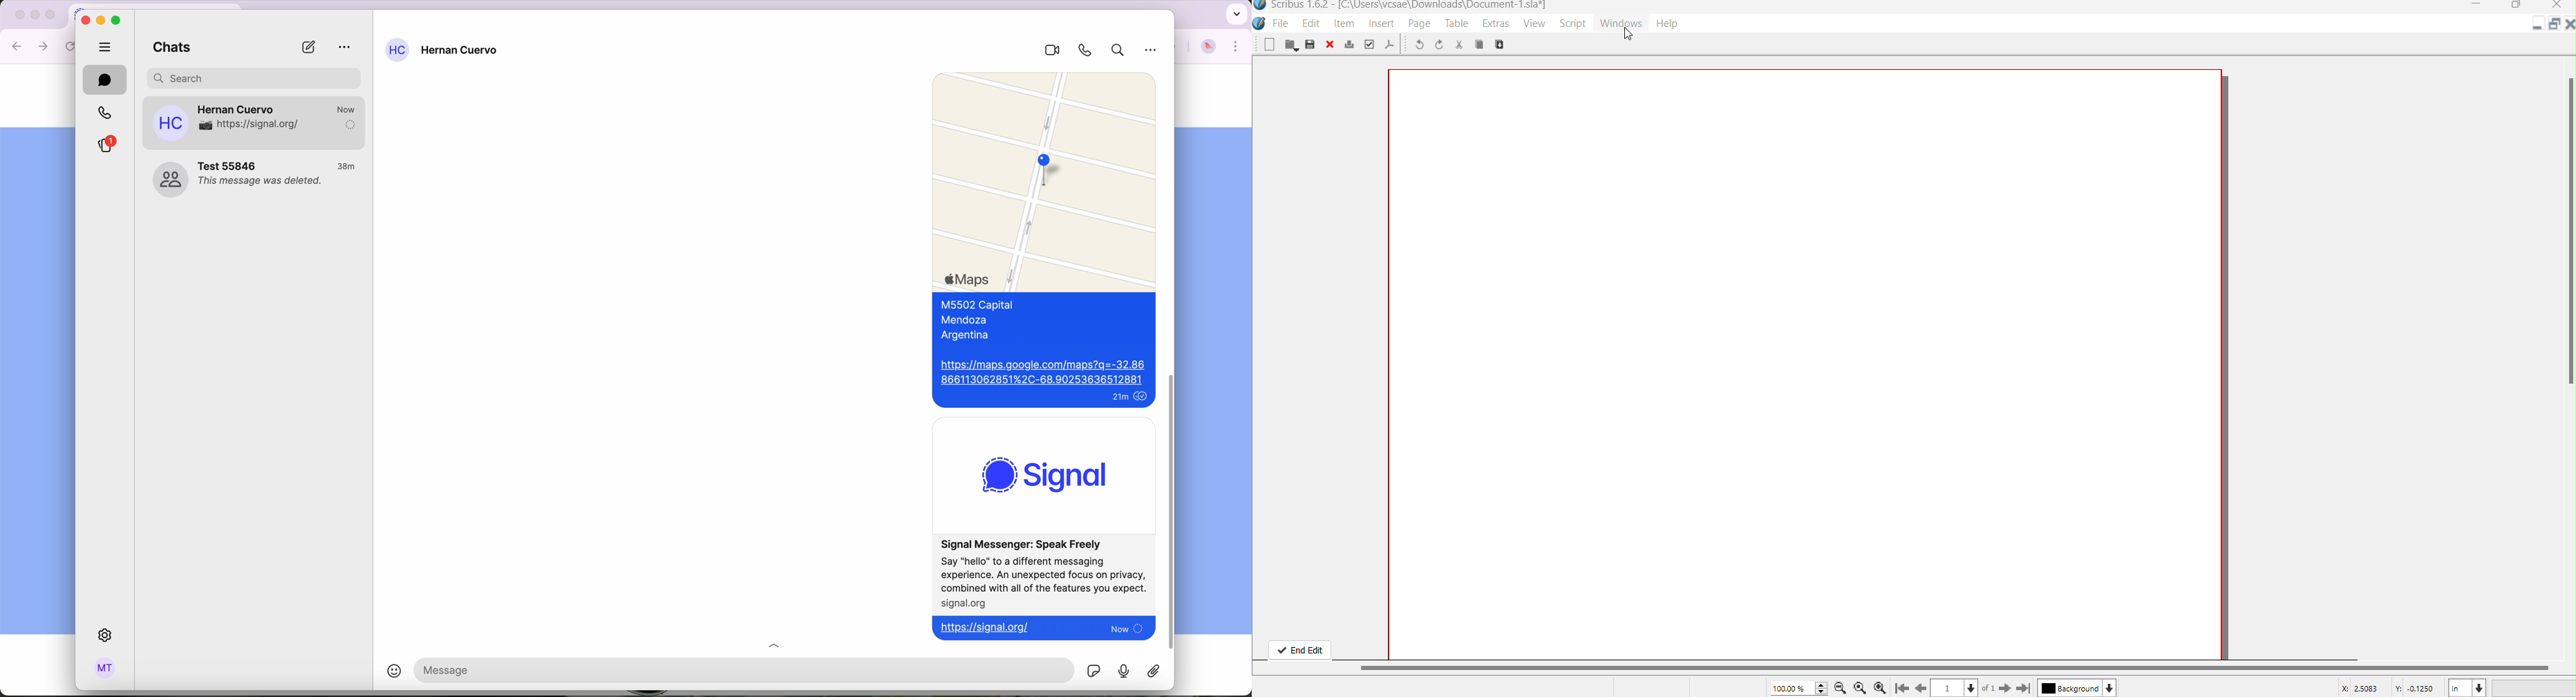 This screenshot has height=700, width=2576. Describe the element at coordinates (1331, 44) in the screenshot. I see `` at that location.